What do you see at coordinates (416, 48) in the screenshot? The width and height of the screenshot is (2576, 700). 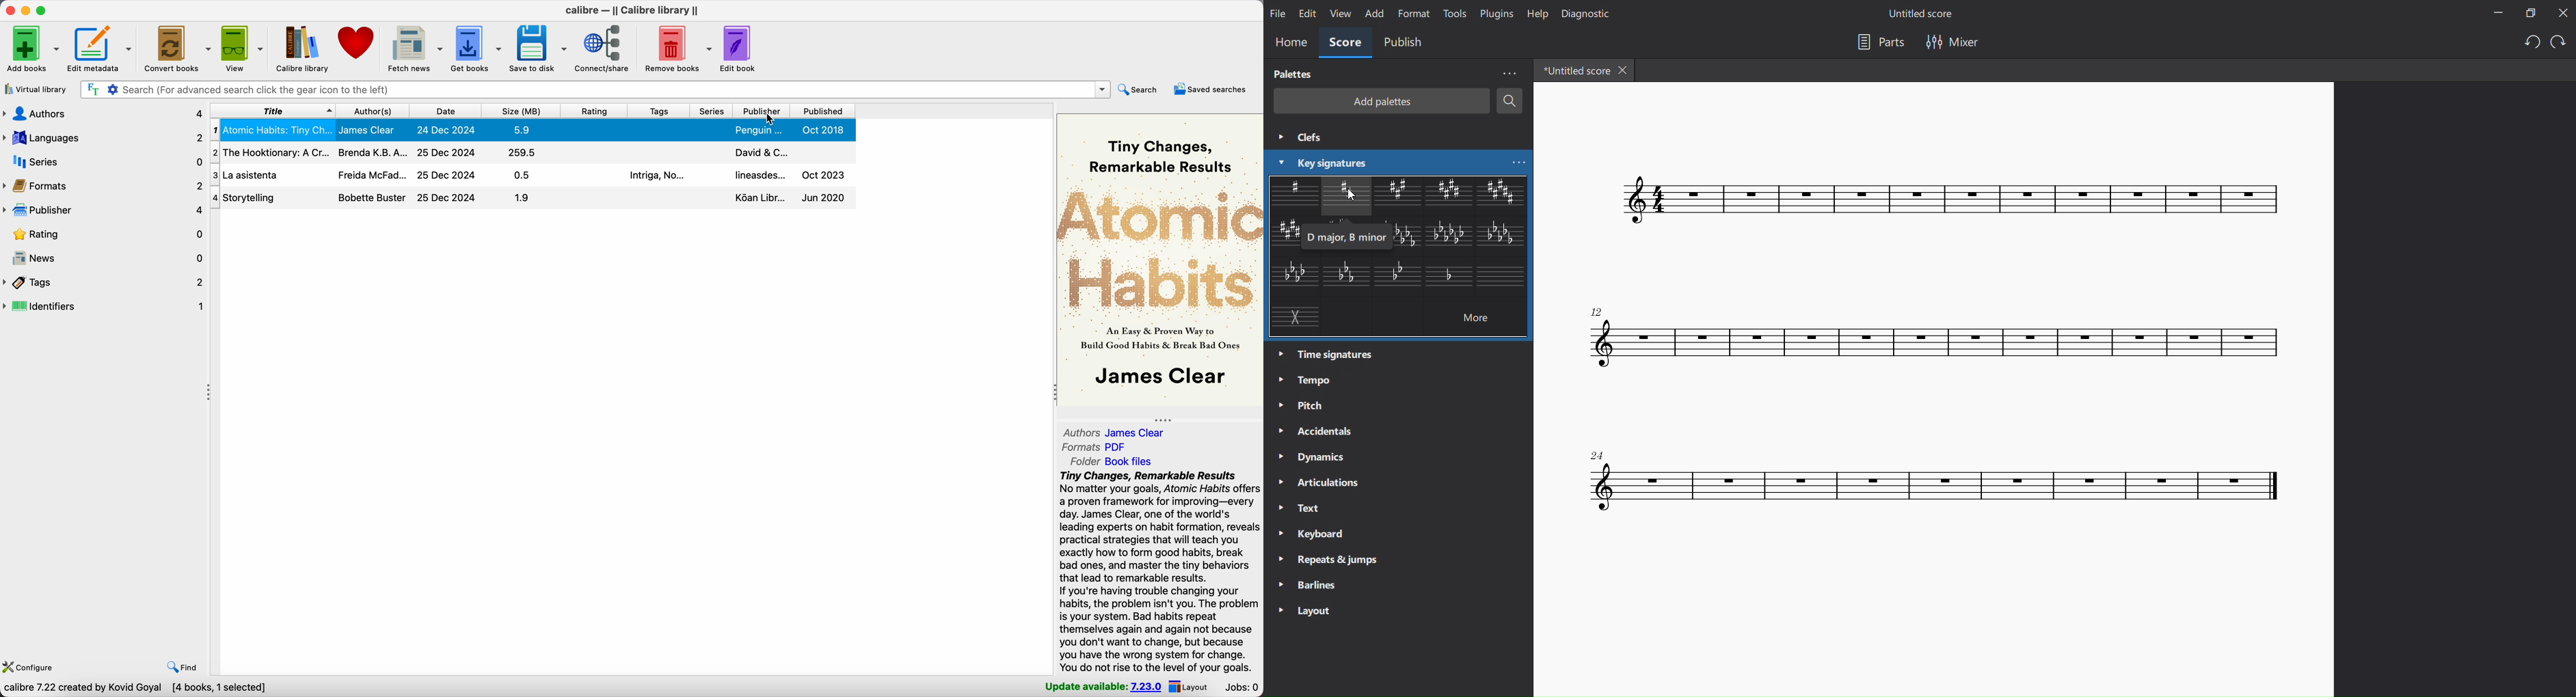 I see `fetch news` at bounding box center [416, 48].